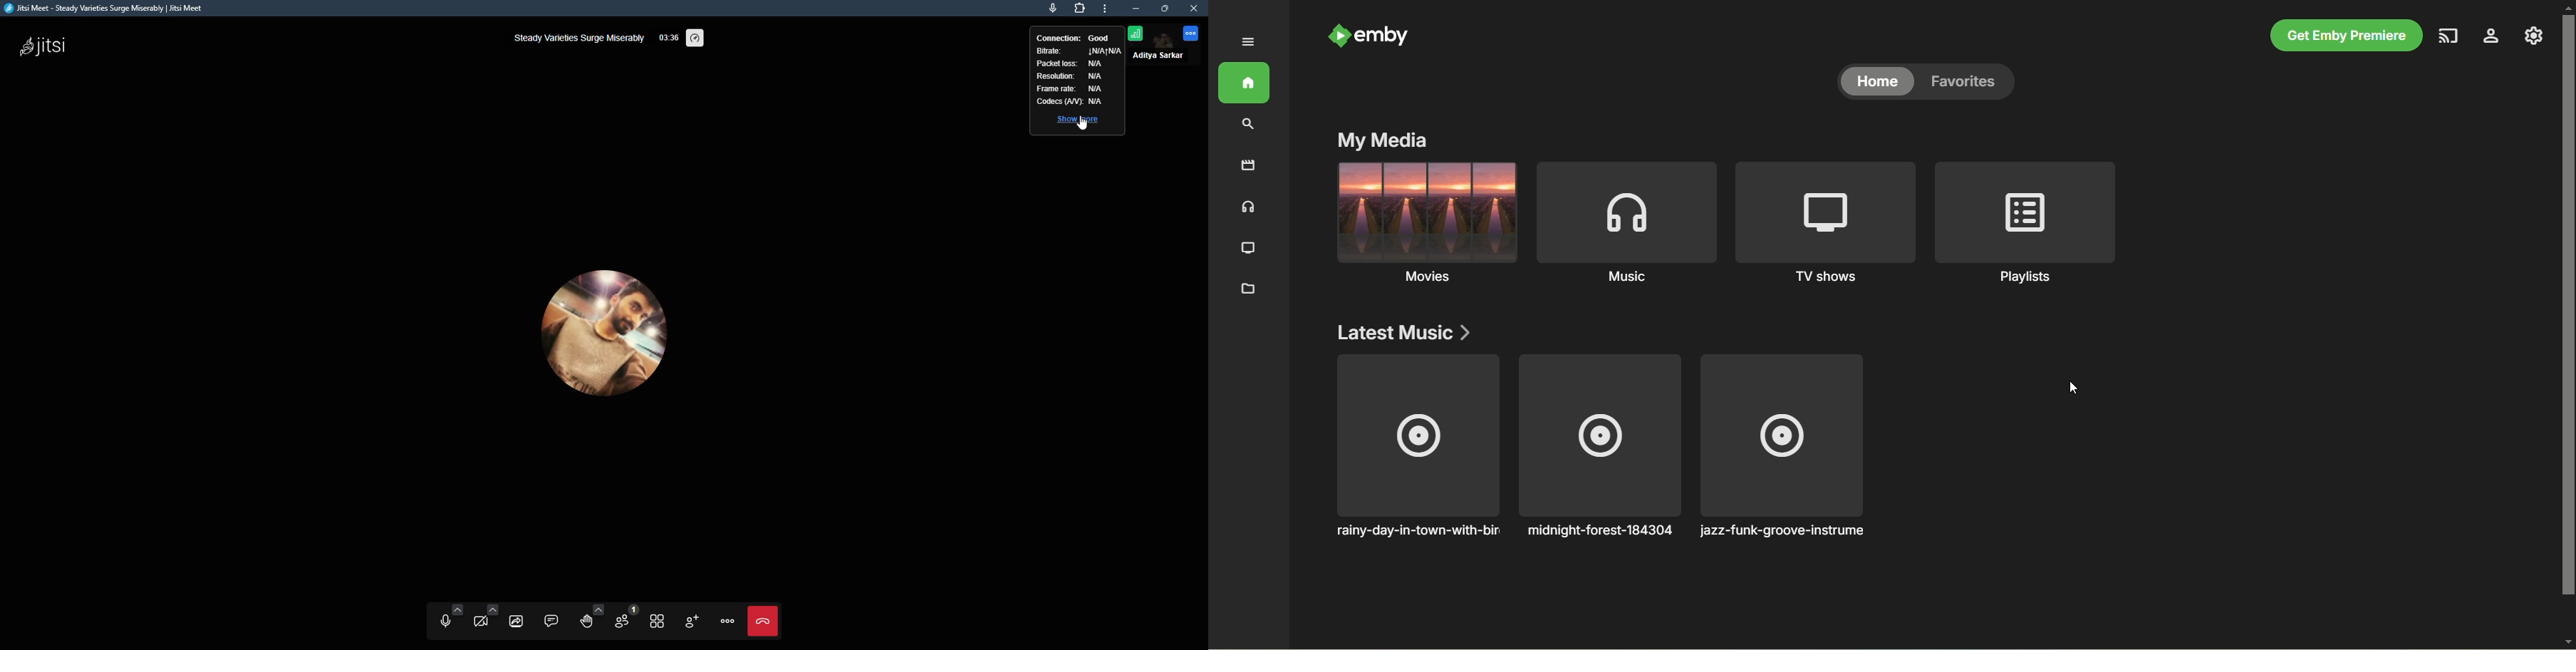 The height and width of the screenshot is (672, 2576). What do you see at coordinates (1247, 249) in the screenshot?
I see `TV shows` at bounding box center [1247, 249].